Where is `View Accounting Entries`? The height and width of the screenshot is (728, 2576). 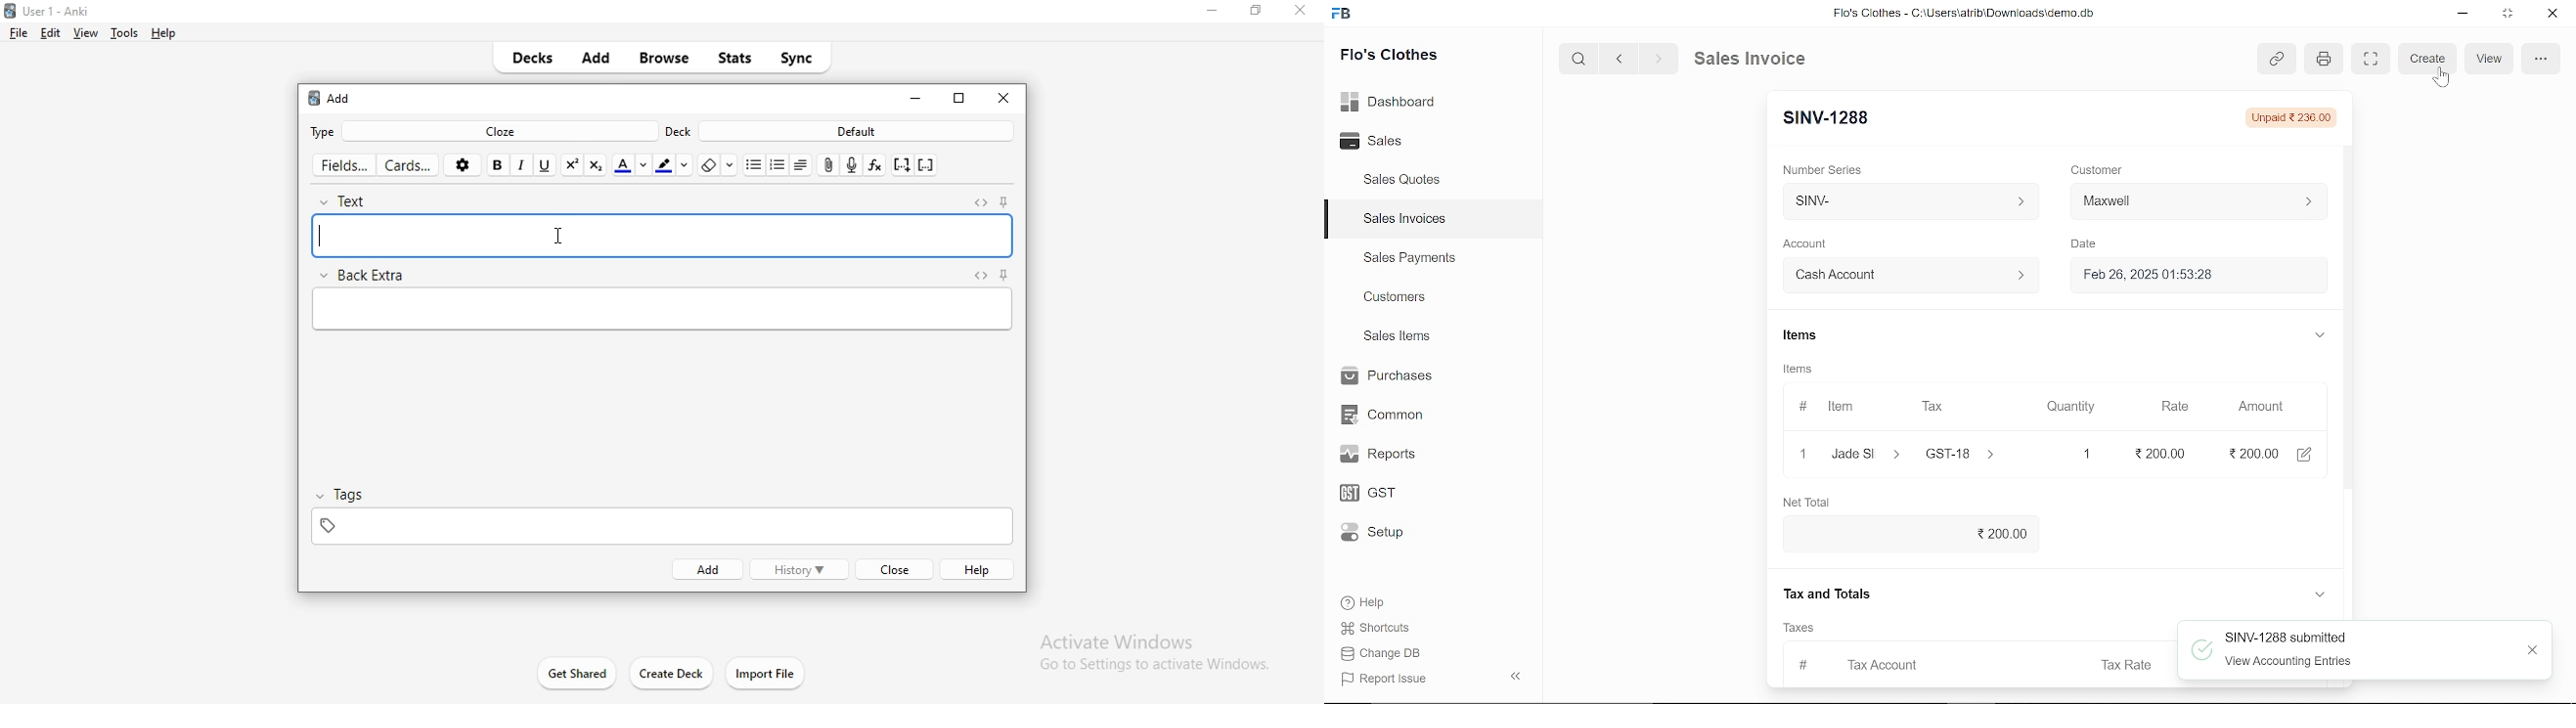 View Accounting Entries is located at coordinates (2292, 662).